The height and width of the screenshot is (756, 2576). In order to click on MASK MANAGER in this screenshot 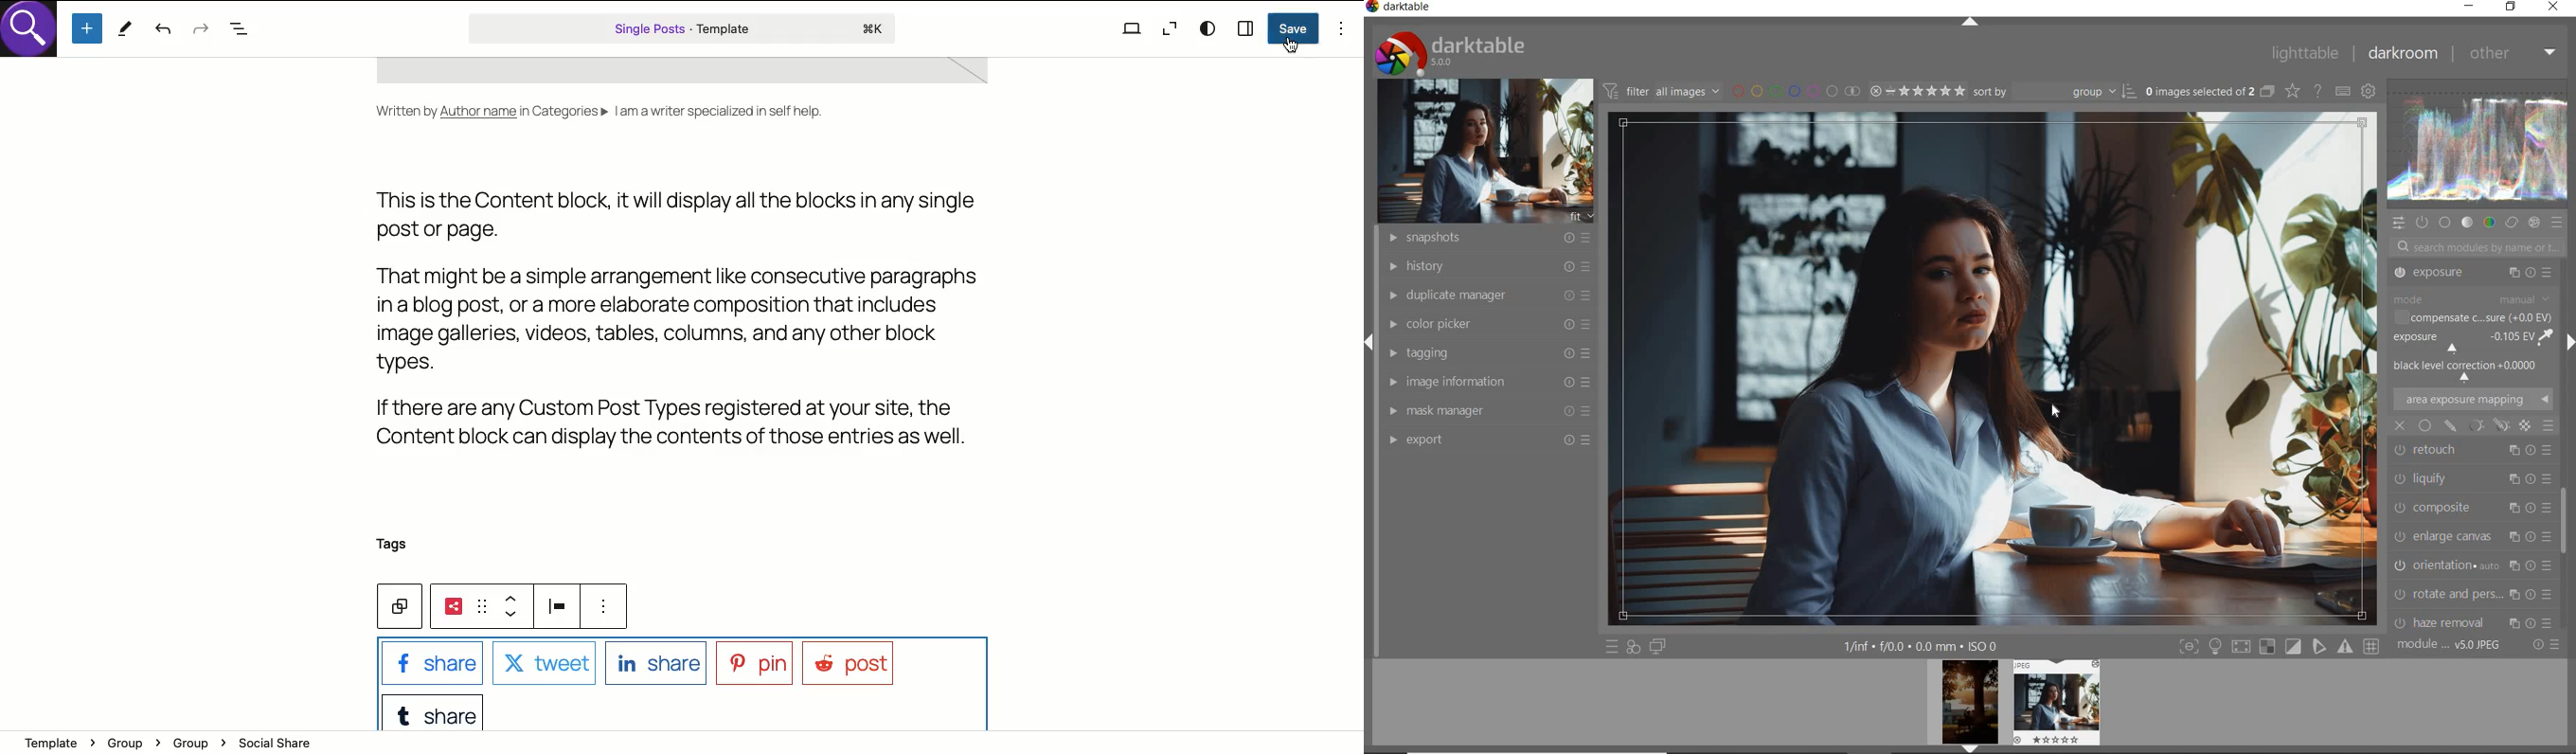, I will do `click(1487, 410)`.